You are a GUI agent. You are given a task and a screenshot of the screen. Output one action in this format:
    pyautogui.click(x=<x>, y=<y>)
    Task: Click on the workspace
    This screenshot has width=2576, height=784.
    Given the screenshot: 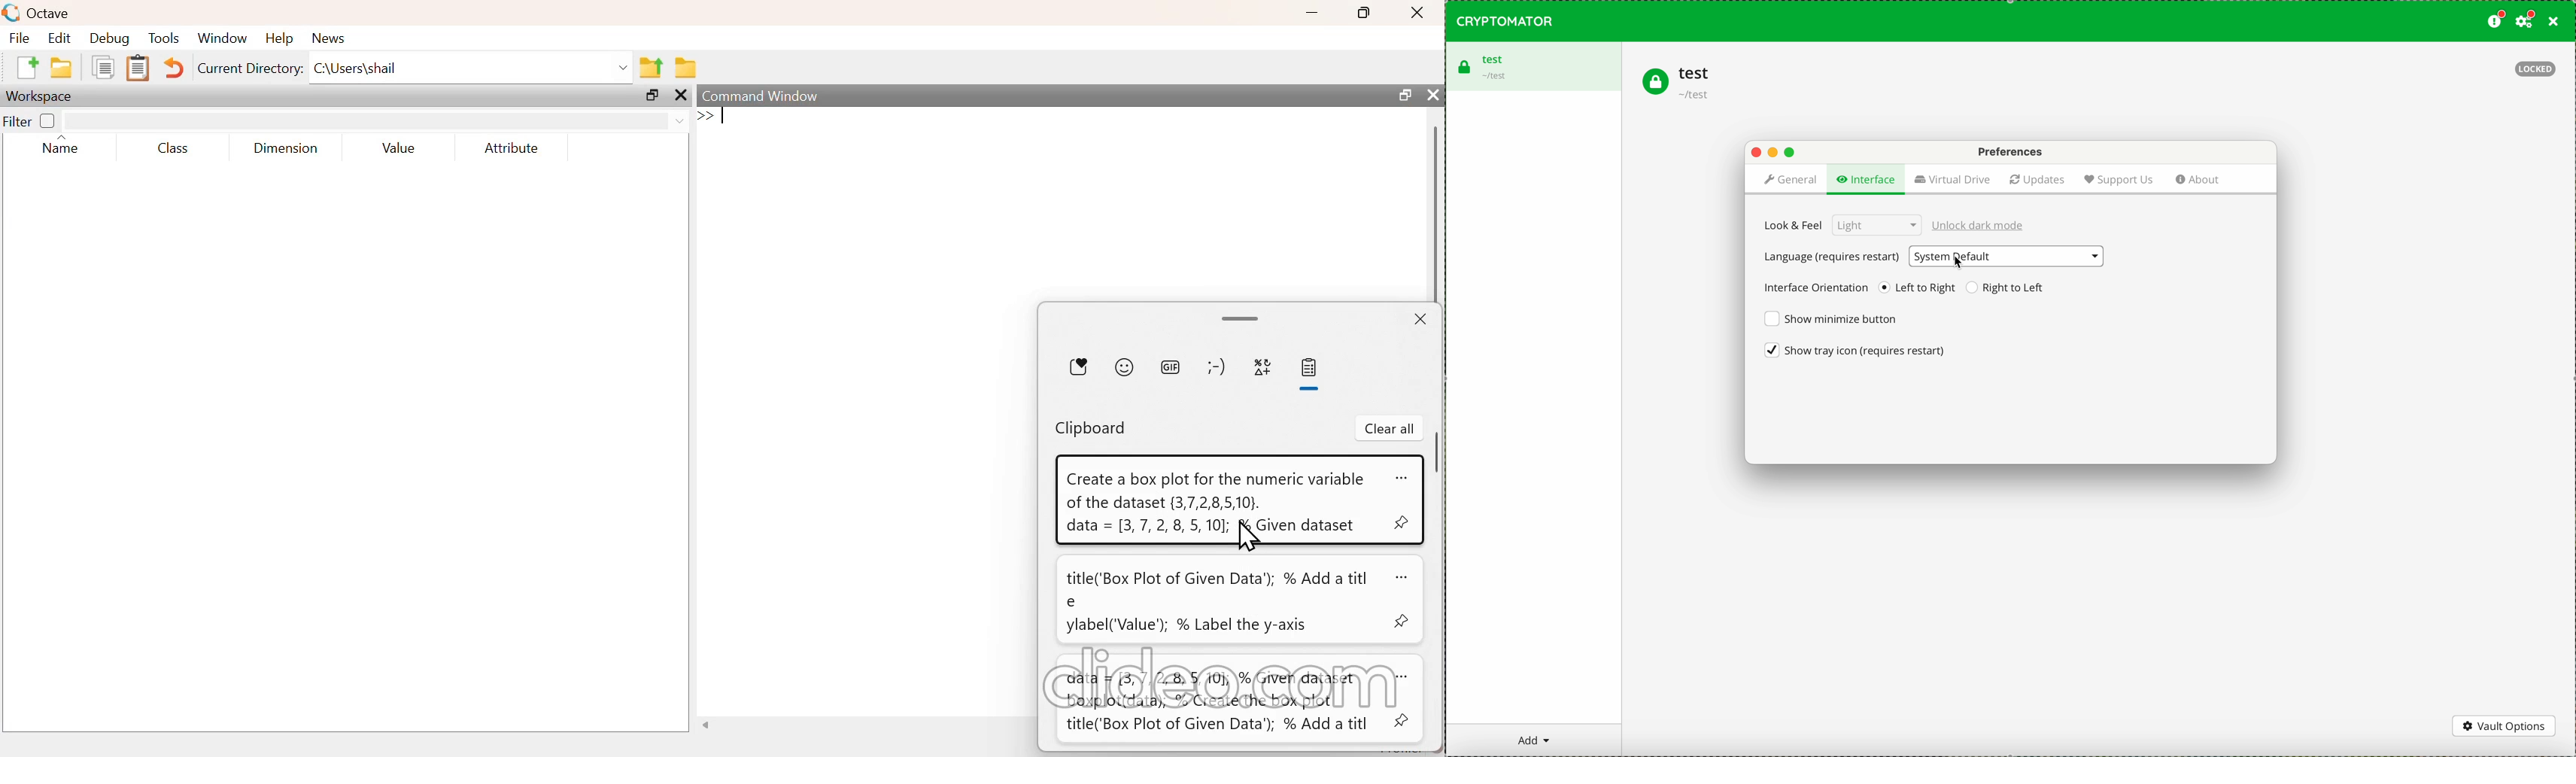 What is the action you would take?
    pyautogui.click(x=40, y=95)
    